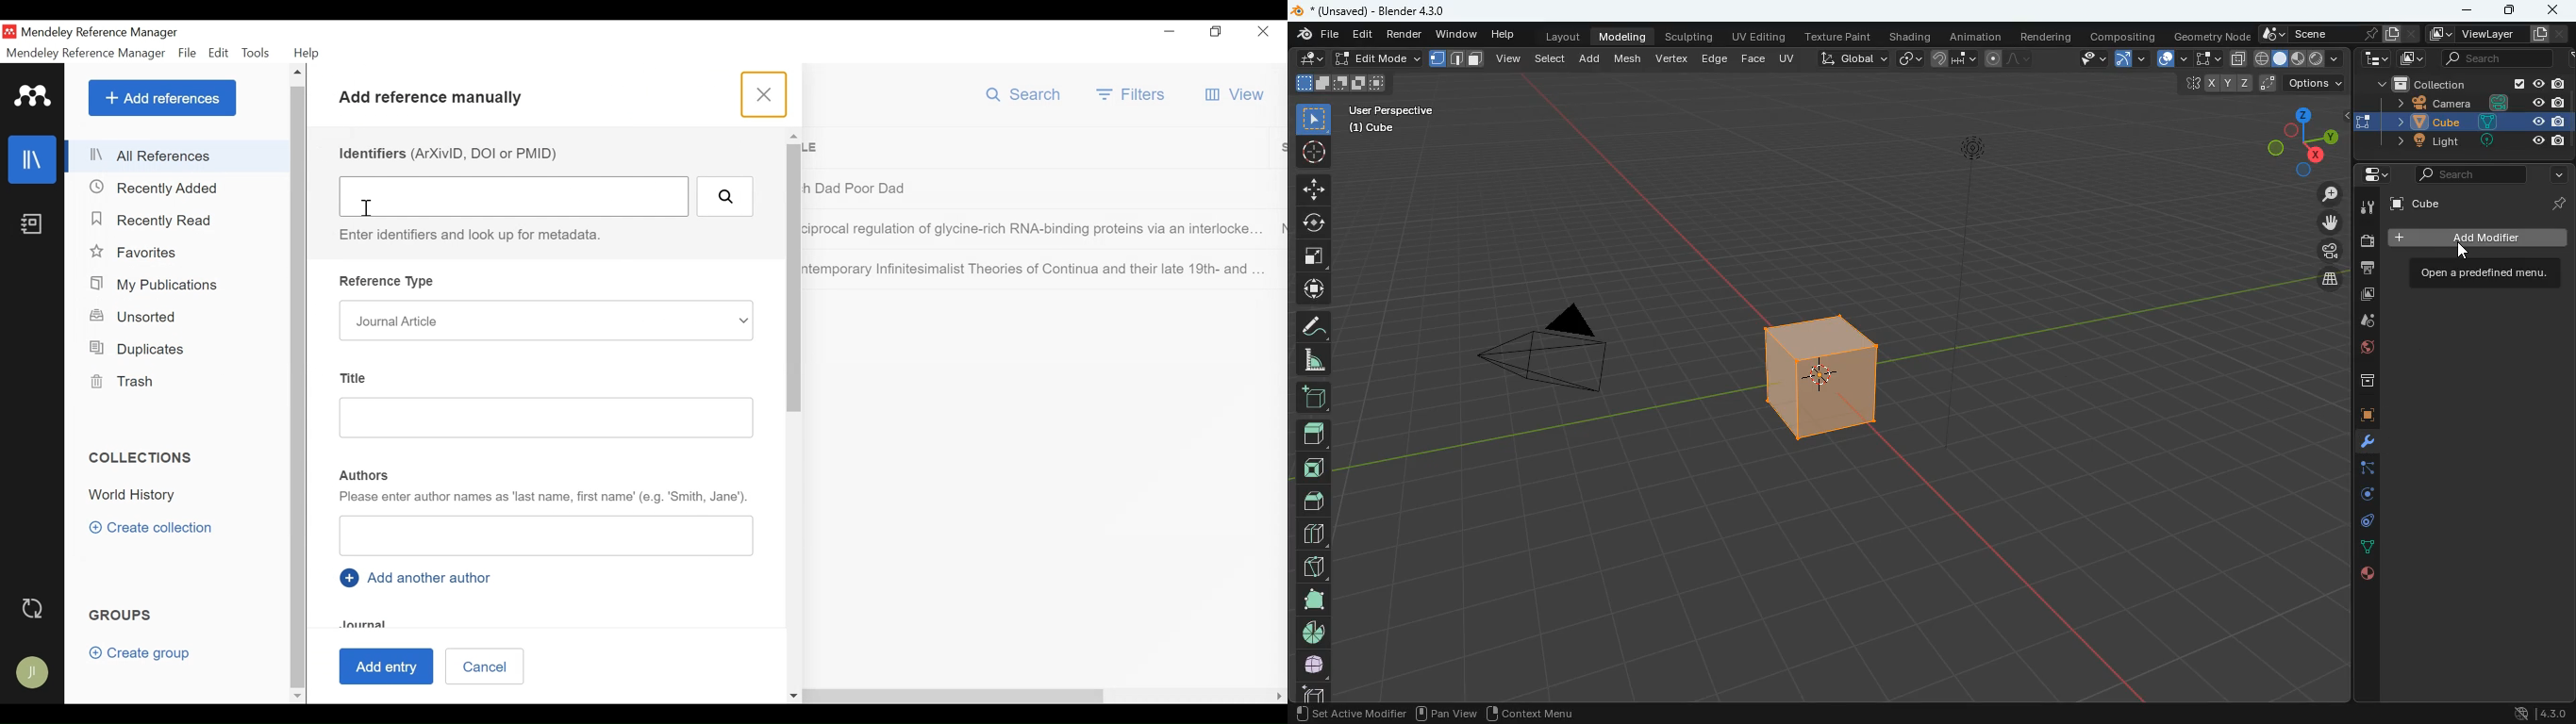  I want to click on camera, so click(1544, 354).